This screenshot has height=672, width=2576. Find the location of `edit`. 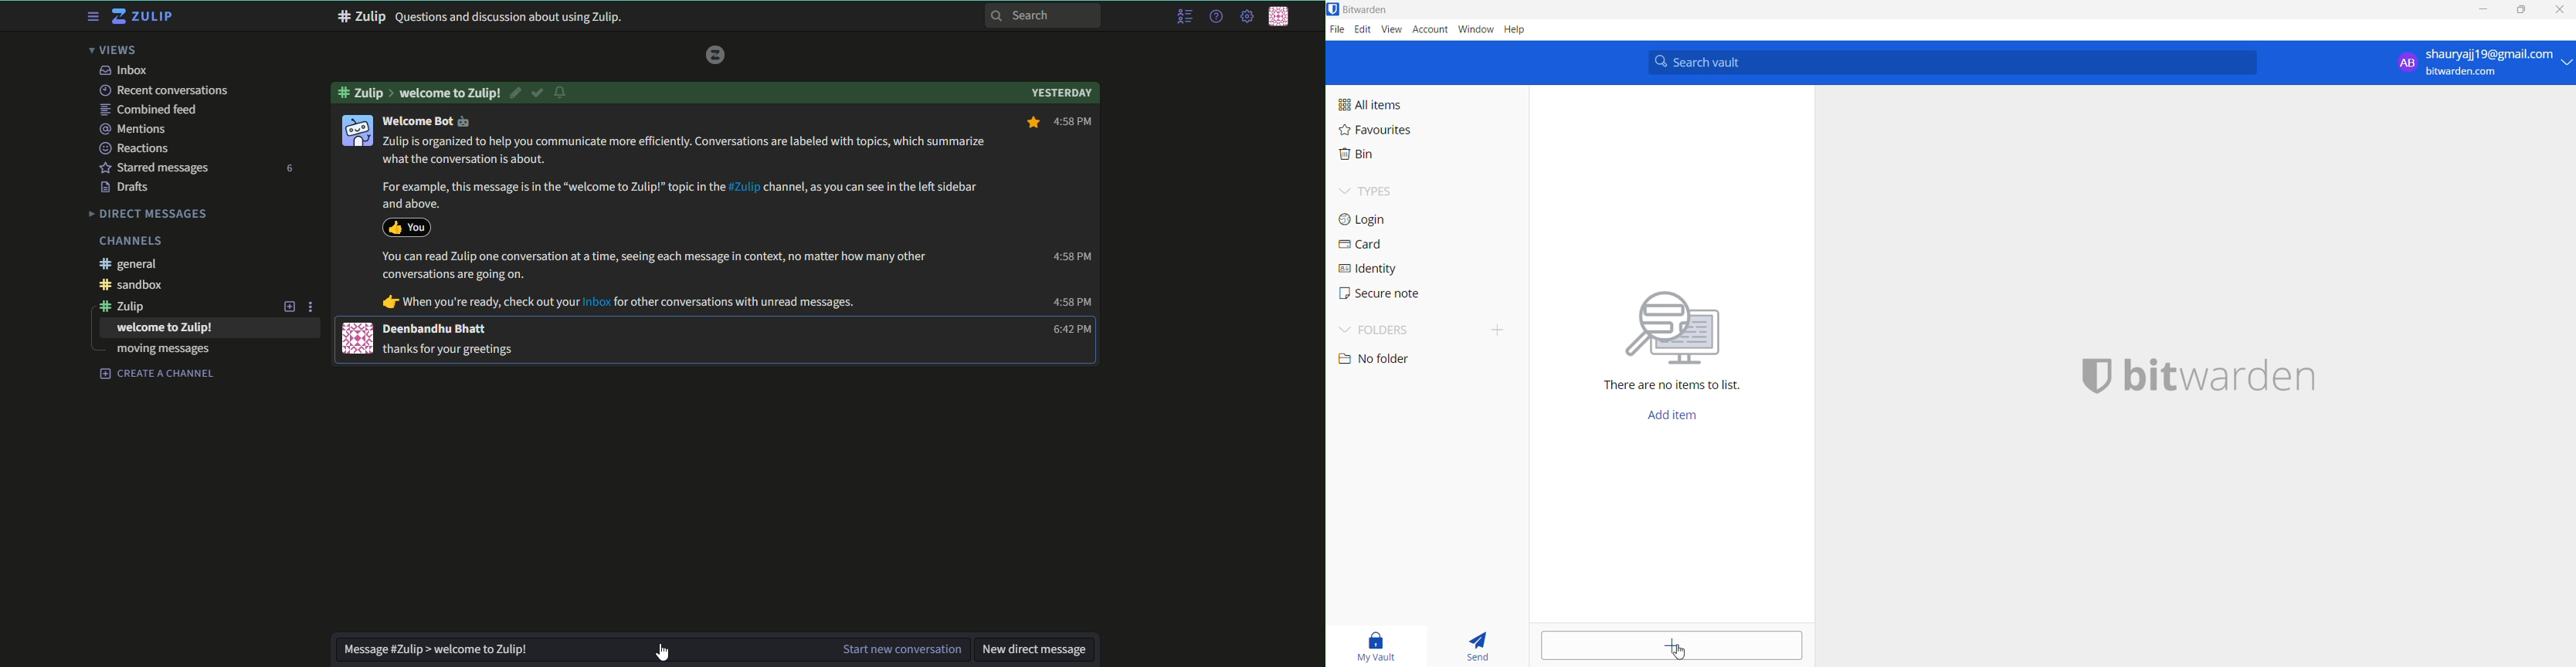

edit is located at coordinates (517, 93).